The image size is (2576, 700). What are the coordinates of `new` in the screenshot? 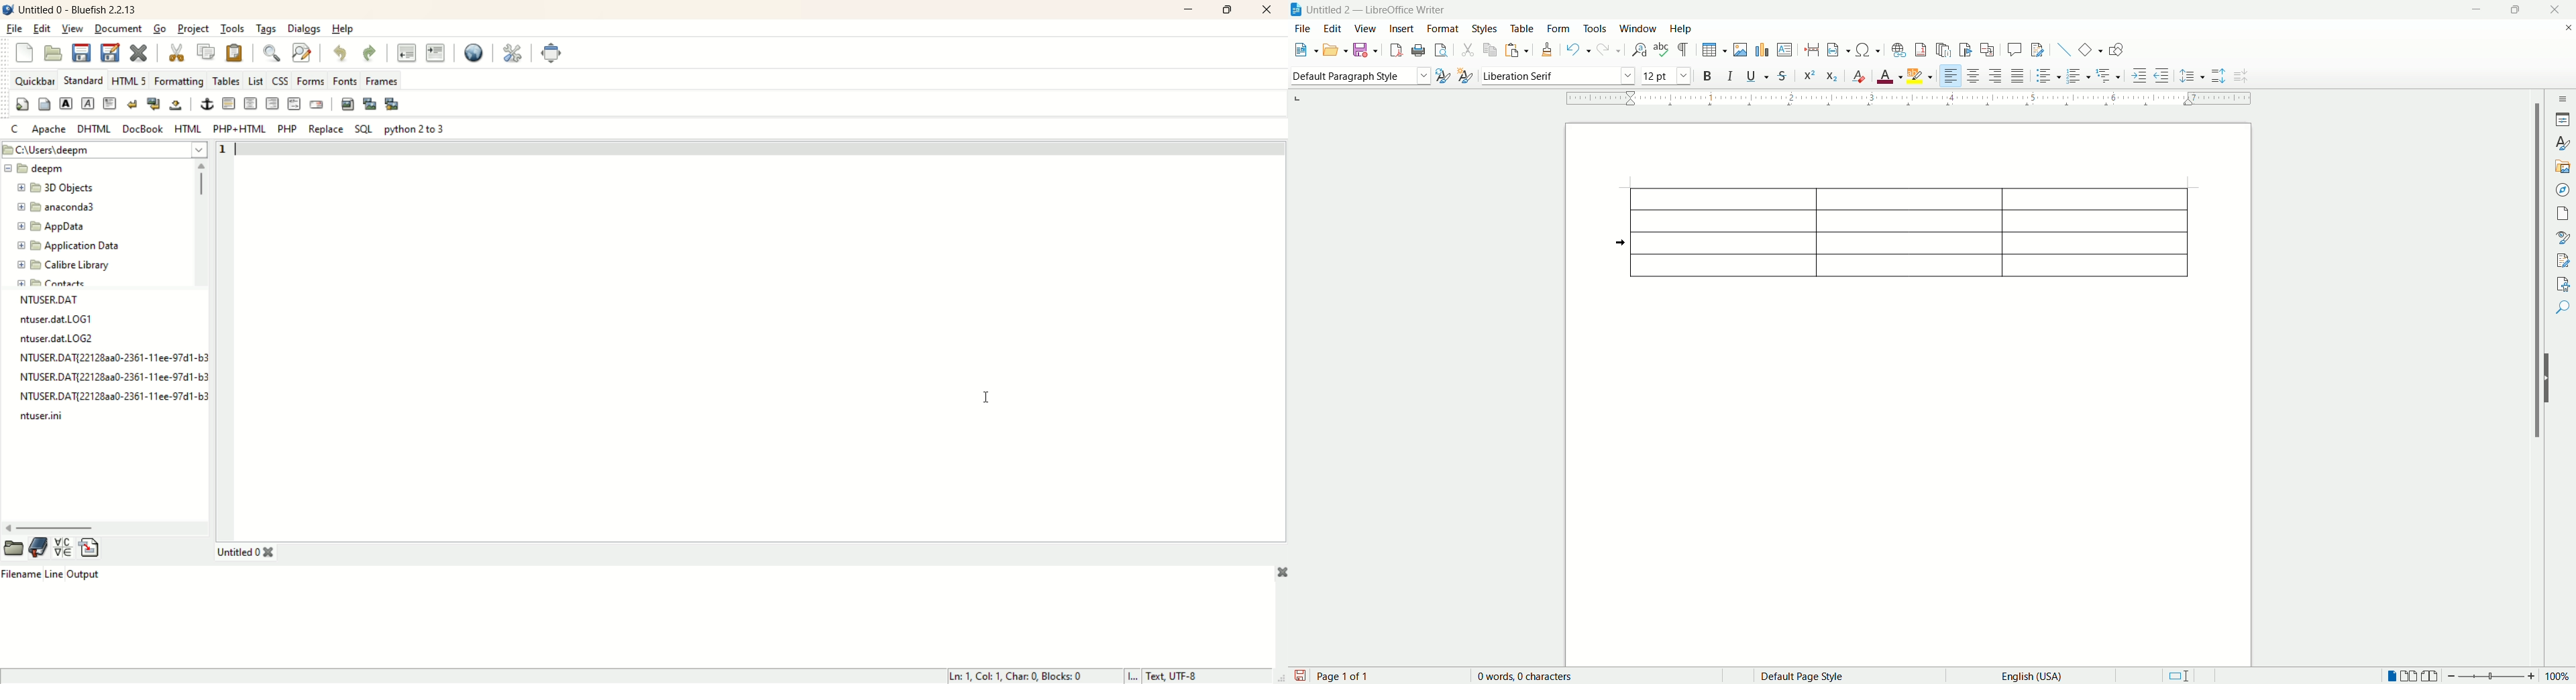 It's located at (1305, 52).